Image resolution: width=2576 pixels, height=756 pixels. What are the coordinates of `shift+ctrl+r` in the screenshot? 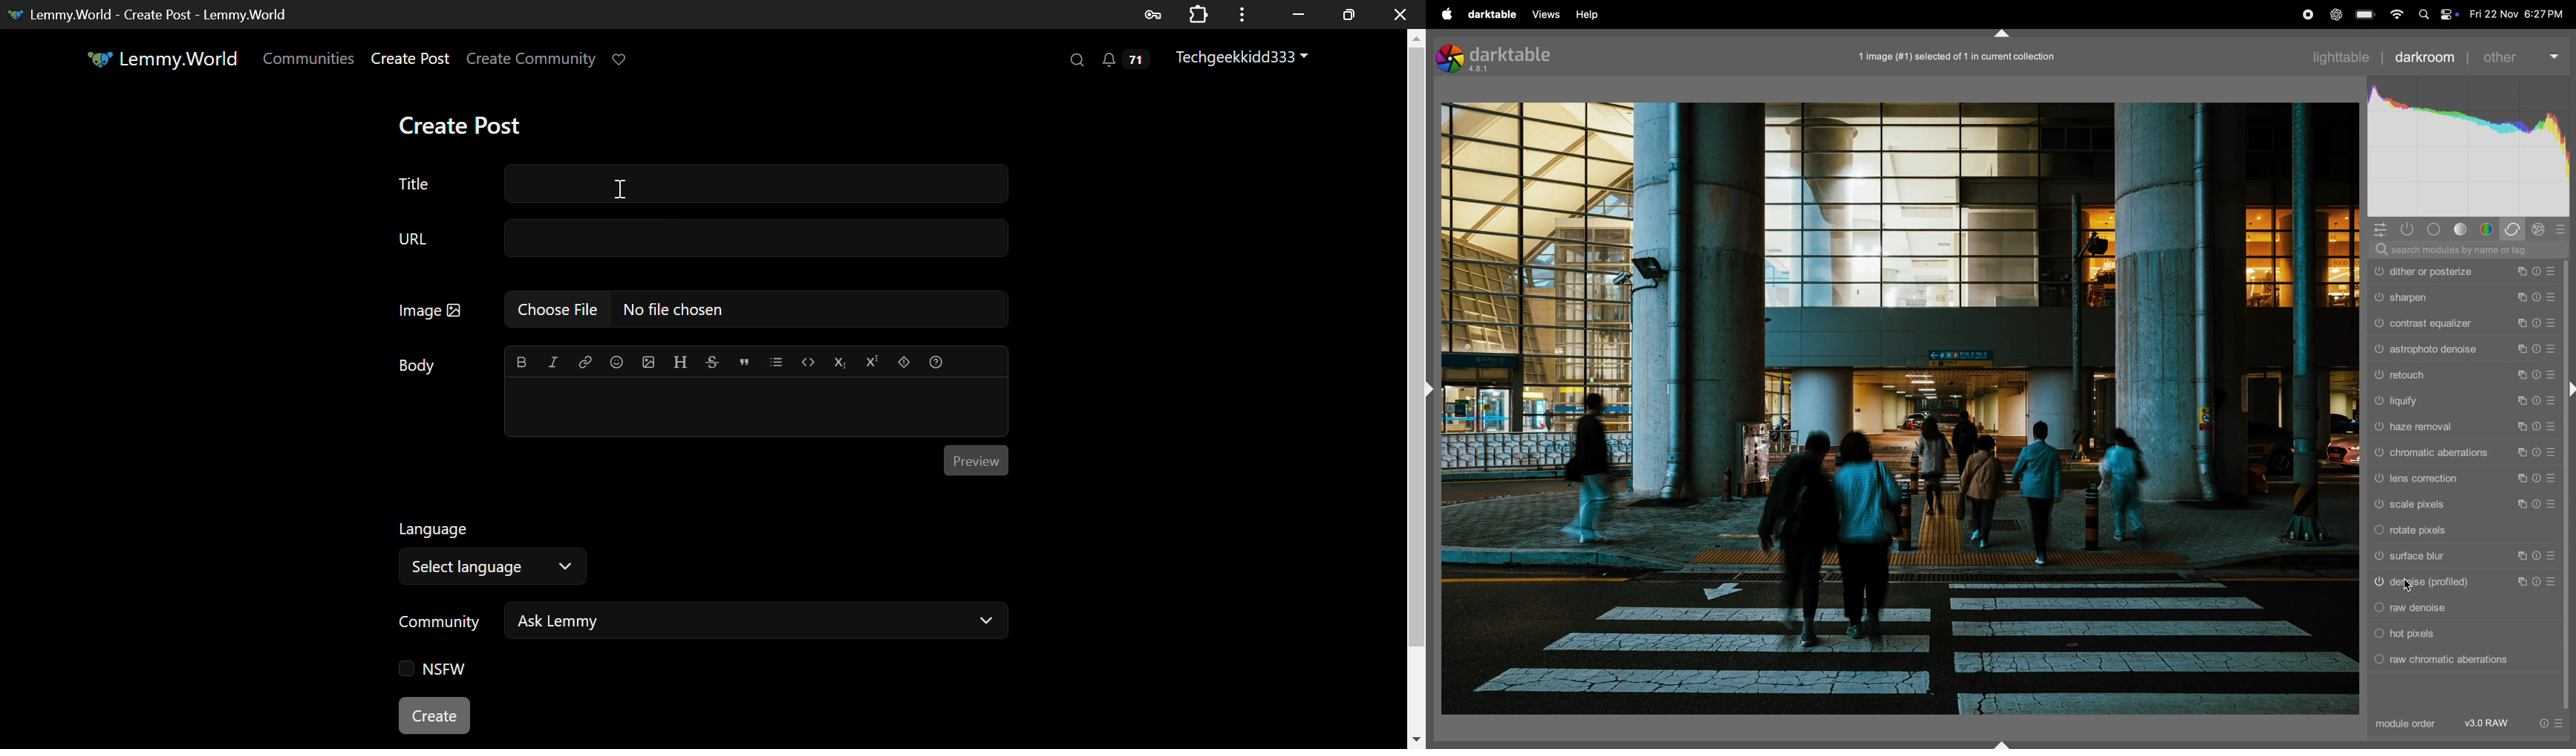 It's located at (2570, 389).